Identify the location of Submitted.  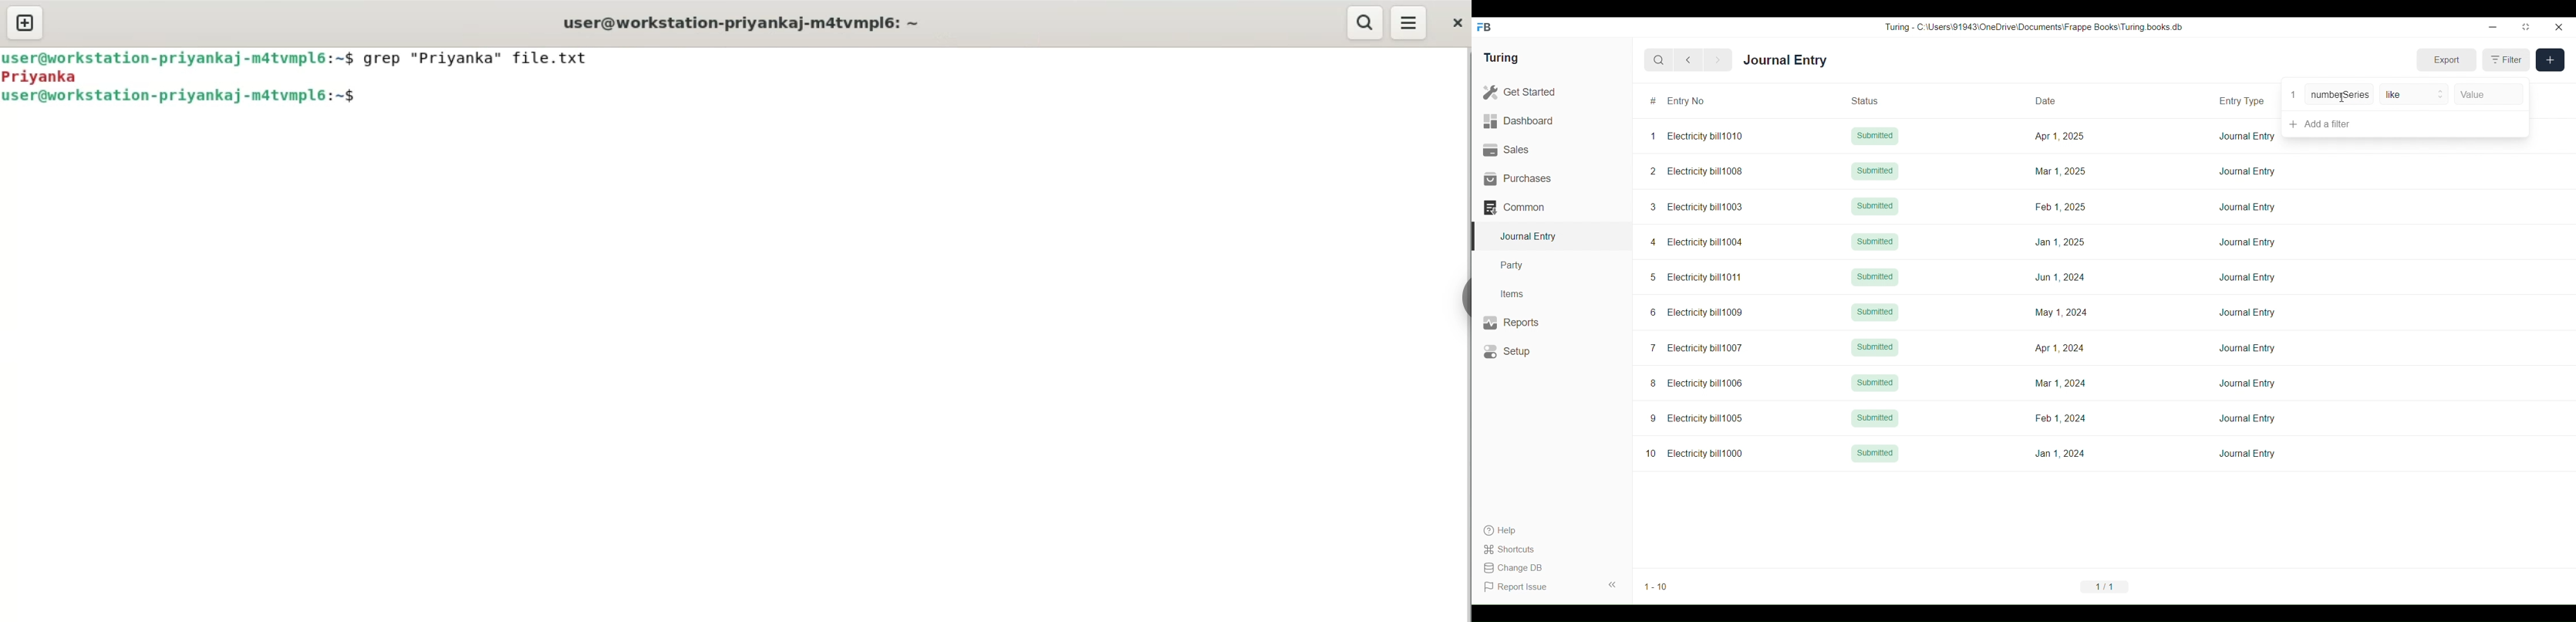
(1875, 277).